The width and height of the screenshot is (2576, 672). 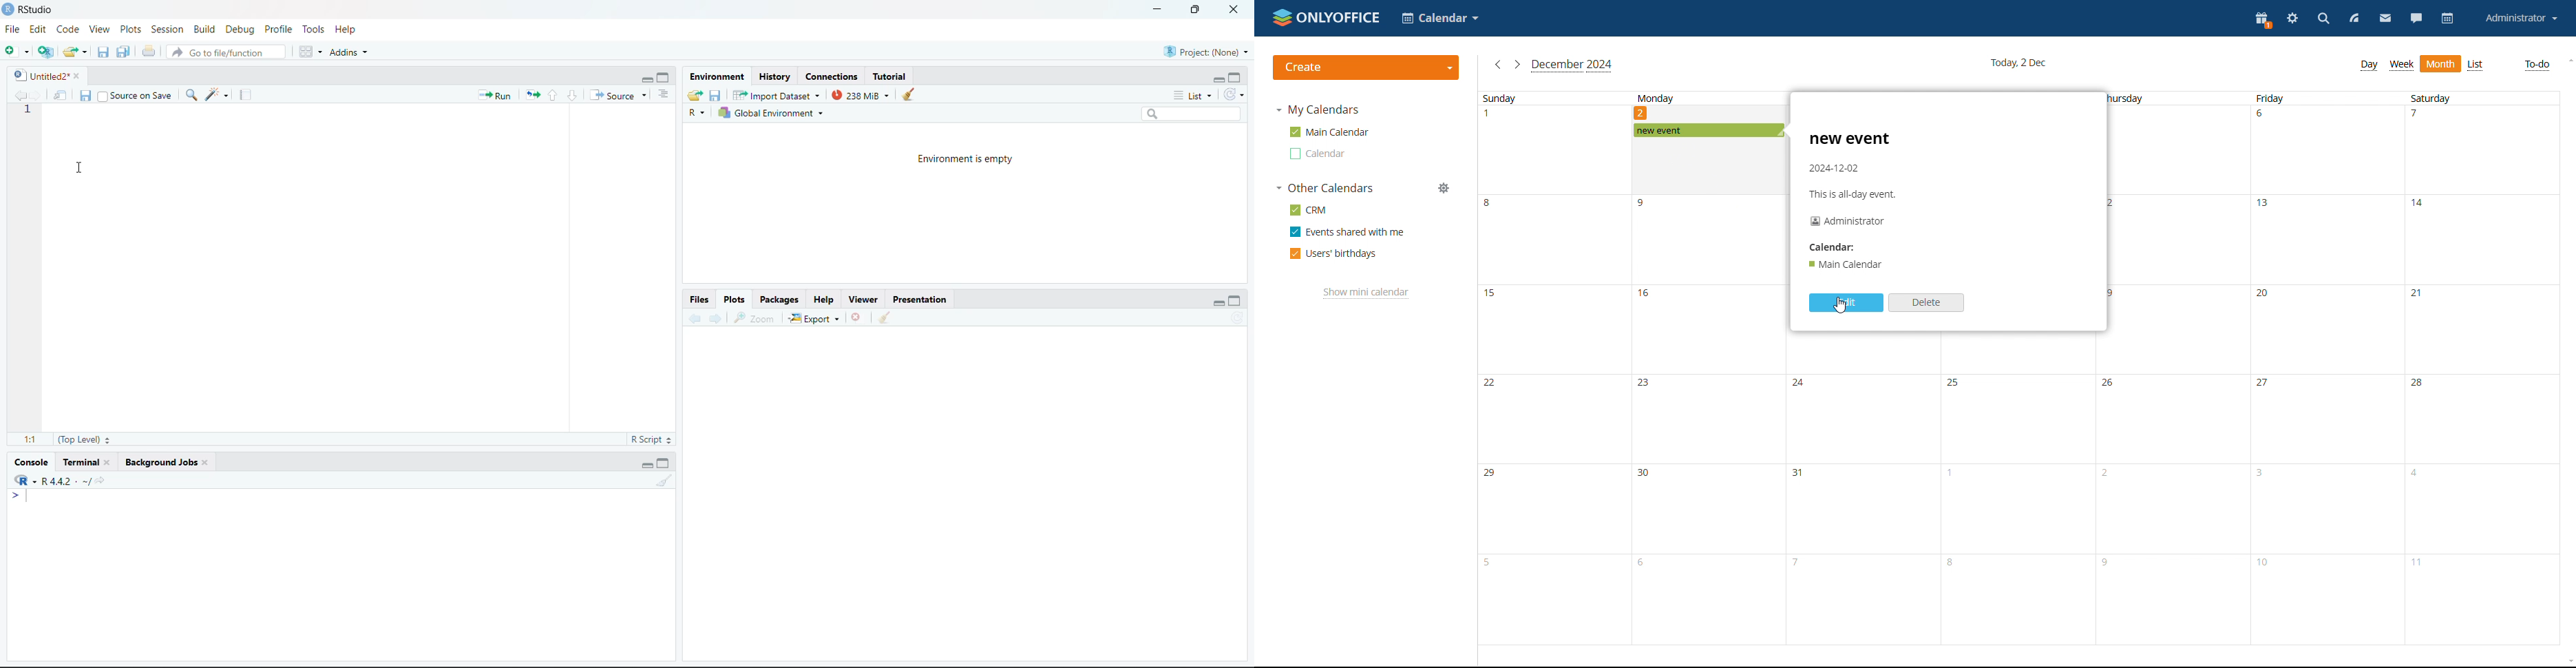 I want to click on Viewer, so click(x=865, y=299).